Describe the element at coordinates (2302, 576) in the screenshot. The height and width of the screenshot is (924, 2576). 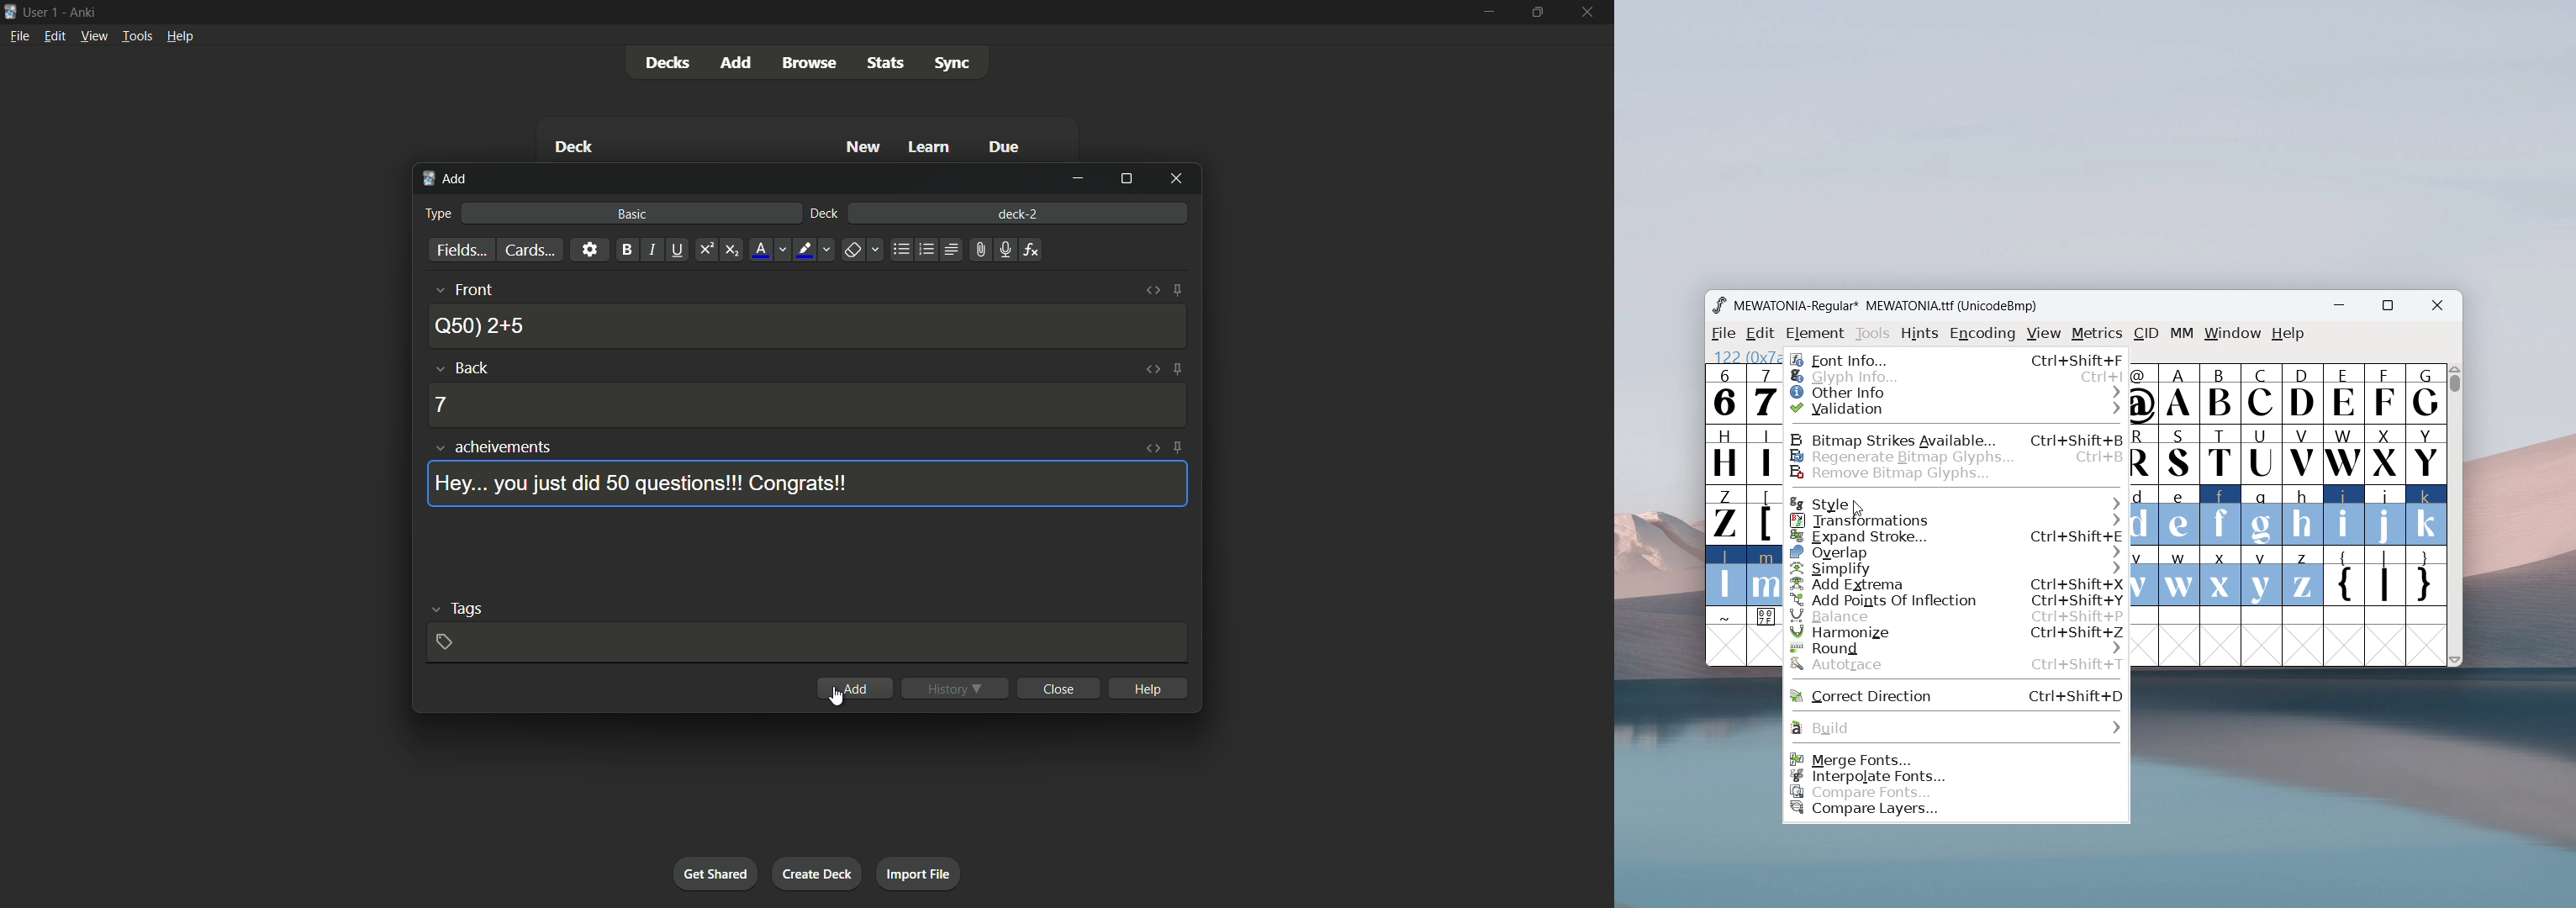
I see `z` at that location.